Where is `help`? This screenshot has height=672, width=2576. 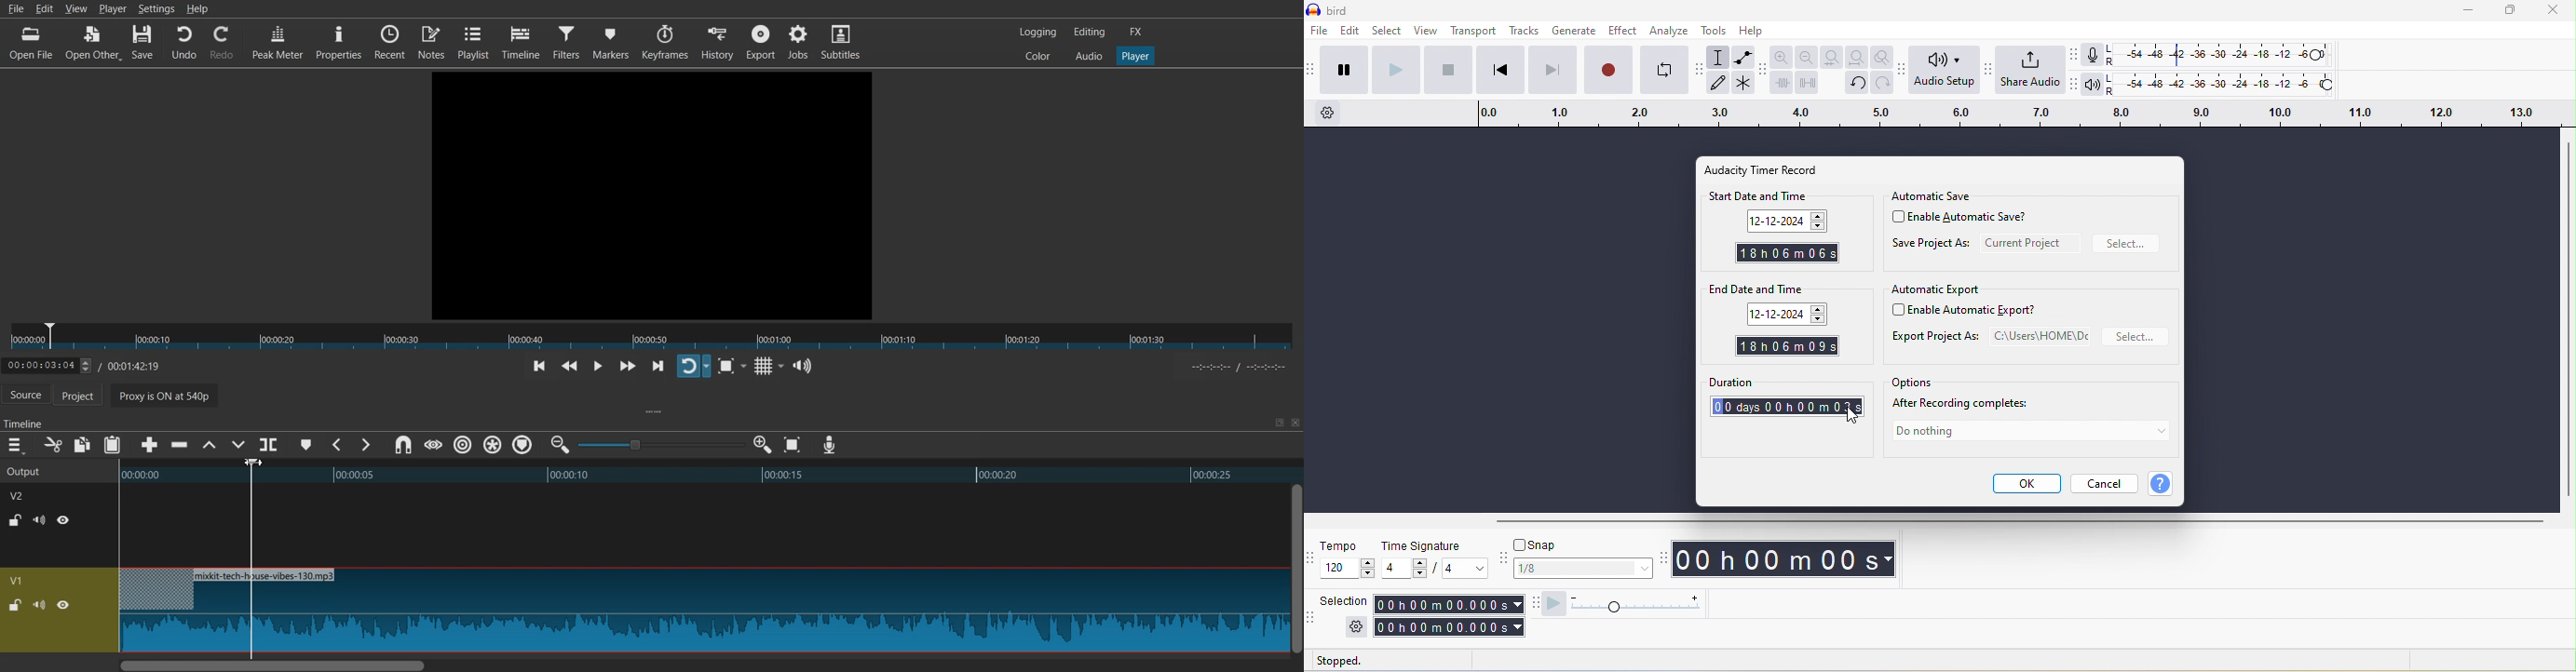 help is located at coordinates (1760, 33).